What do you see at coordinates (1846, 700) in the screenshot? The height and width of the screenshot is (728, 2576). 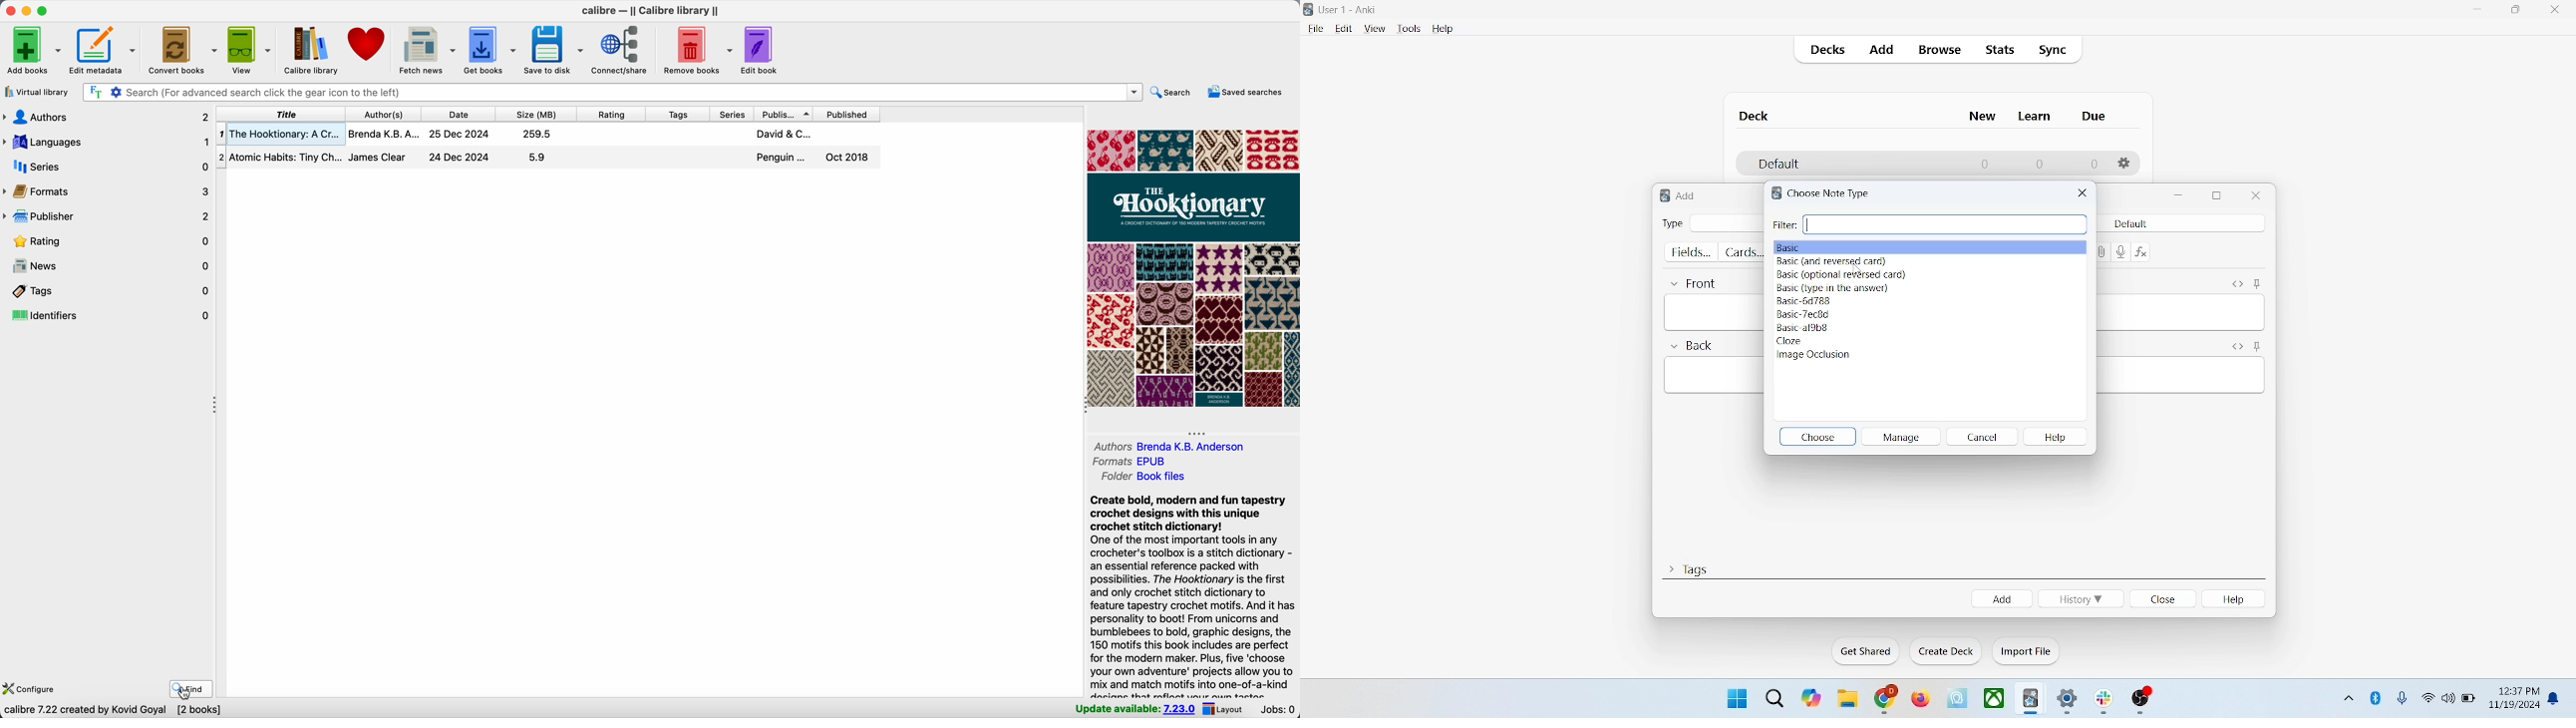 I see `folder` at bounding box center [1846, 700].